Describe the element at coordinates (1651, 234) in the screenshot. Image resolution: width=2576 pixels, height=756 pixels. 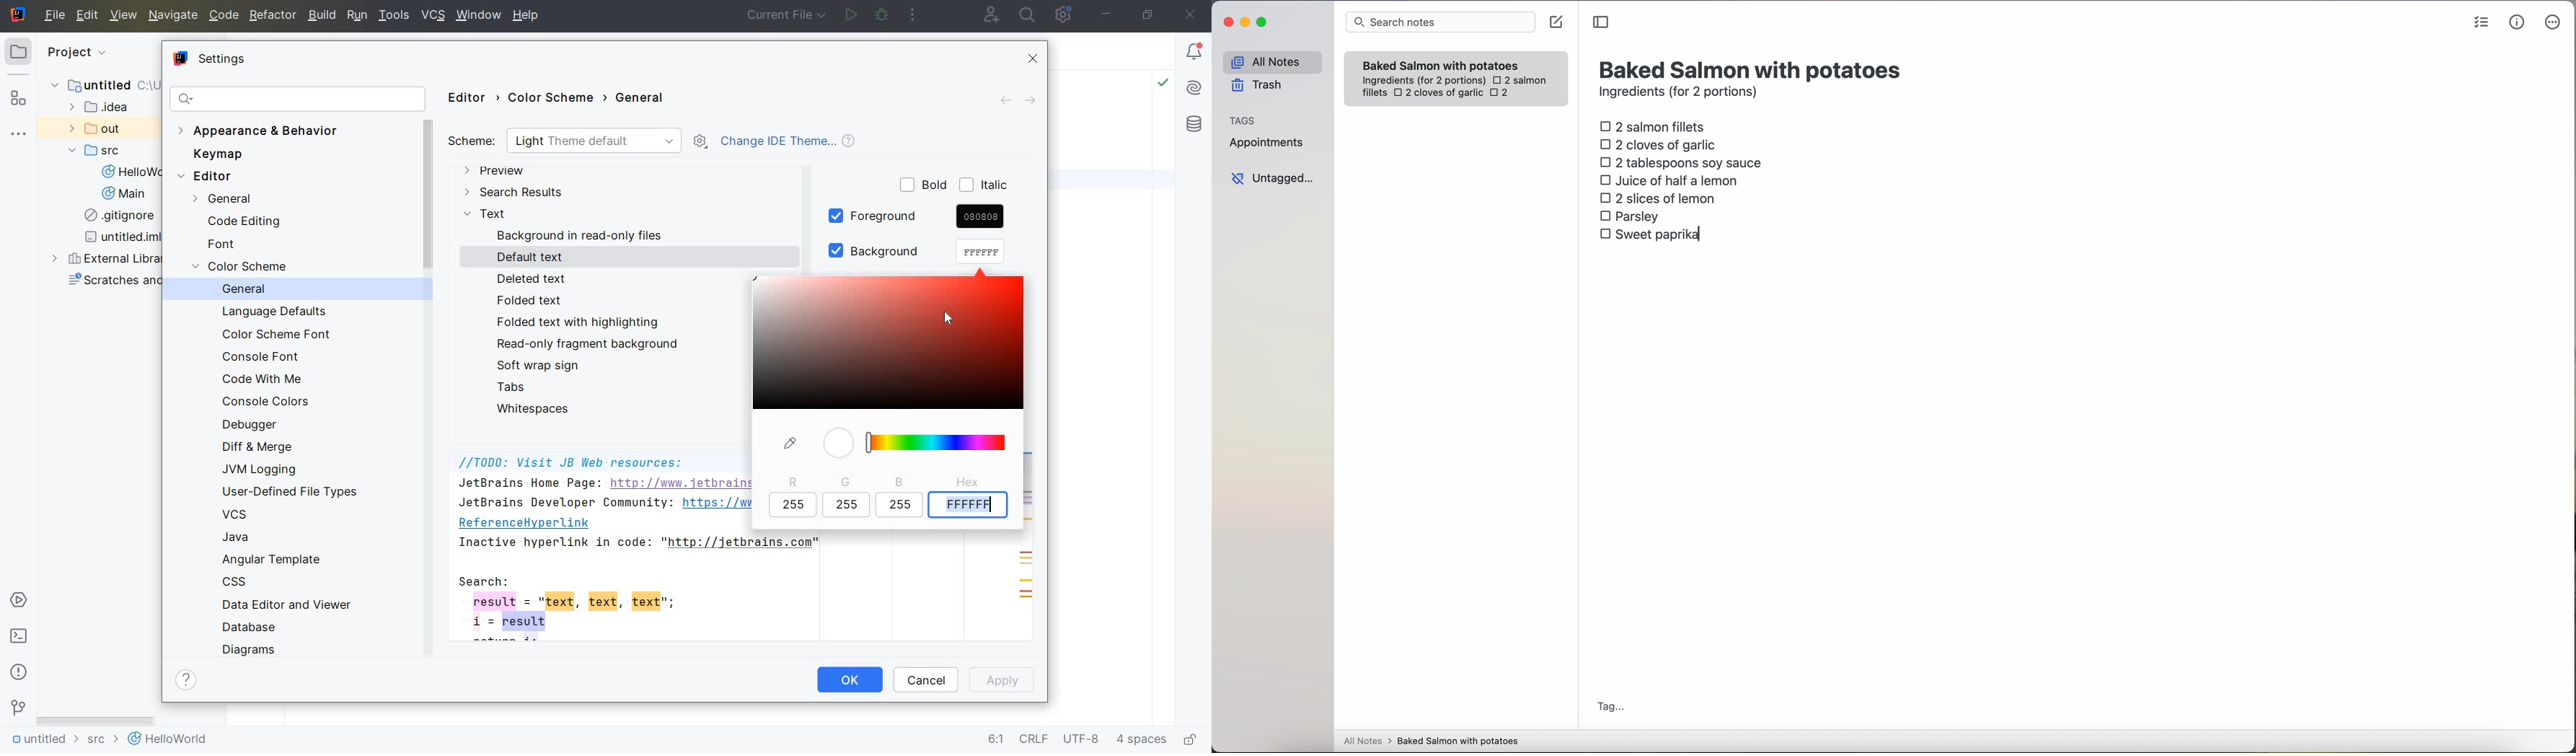
I see `sweet paprika` at that location.